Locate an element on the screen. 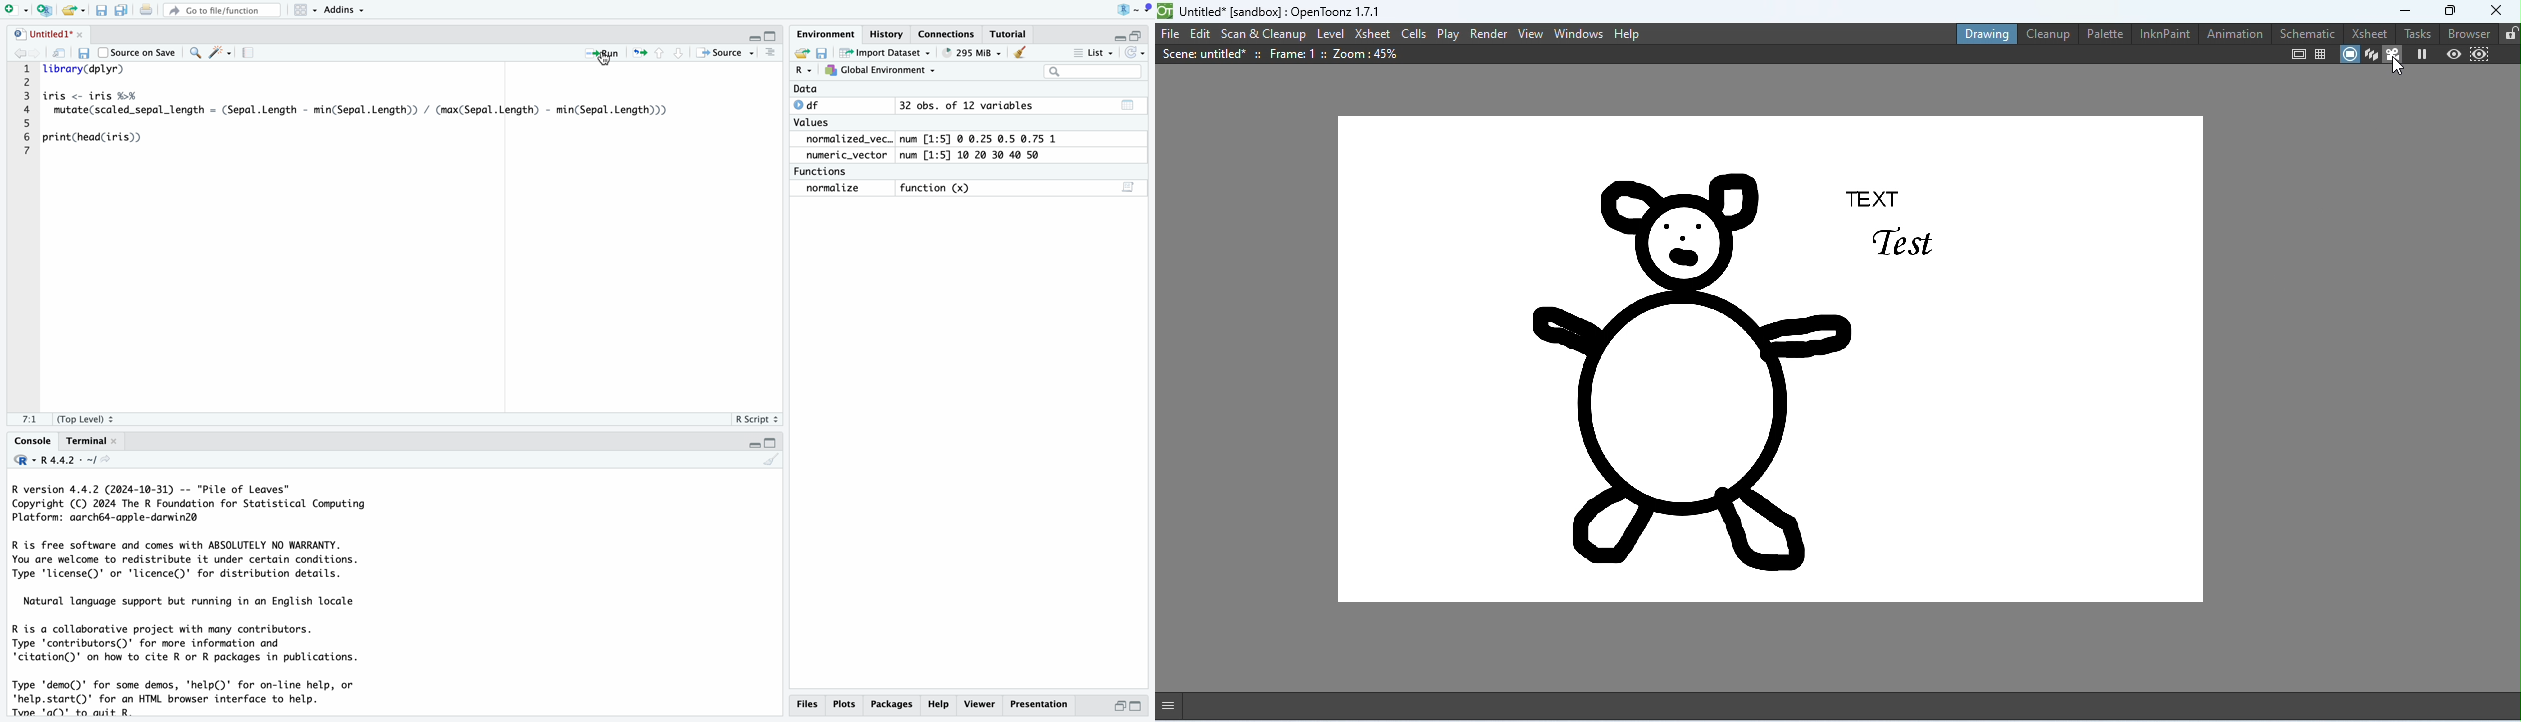  New Page is located at coordinates (12, 9).